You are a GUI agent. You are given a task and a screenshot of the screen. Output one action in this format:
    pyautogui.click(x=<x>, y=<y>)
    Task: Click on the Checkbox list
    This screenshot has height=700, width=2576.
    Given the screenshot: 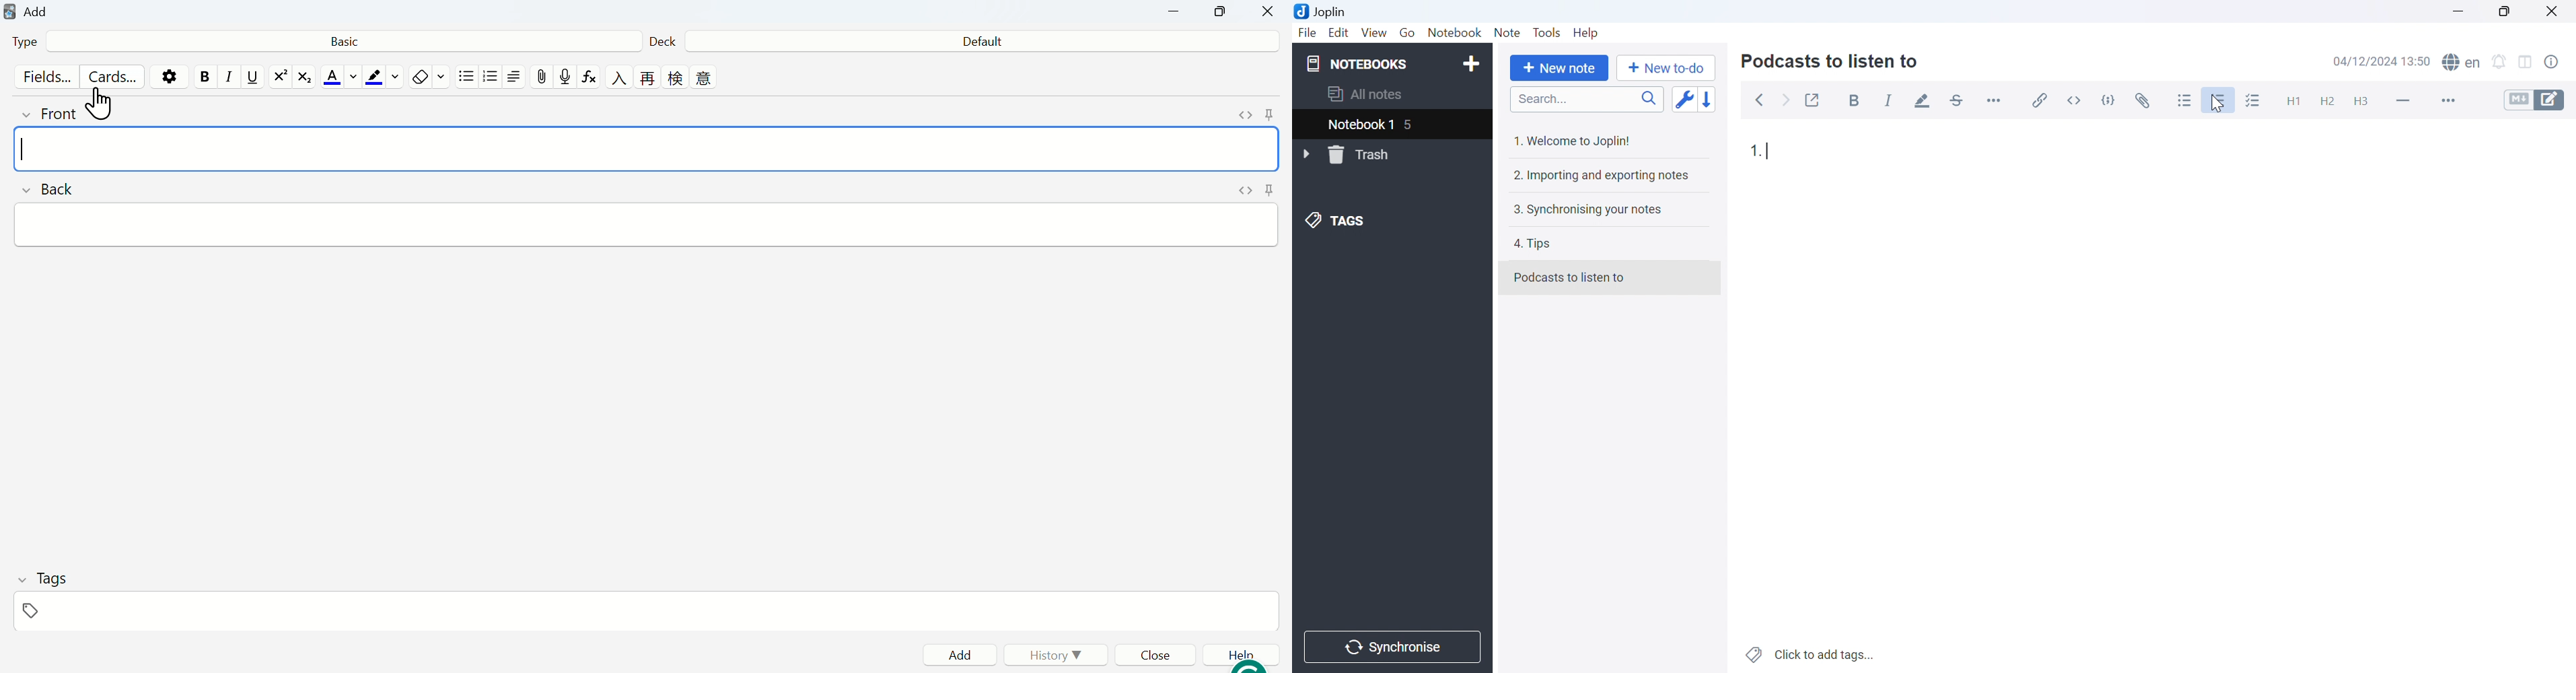 What is the action you would take?
    pyautogui.click(x=2255, y=100)
    